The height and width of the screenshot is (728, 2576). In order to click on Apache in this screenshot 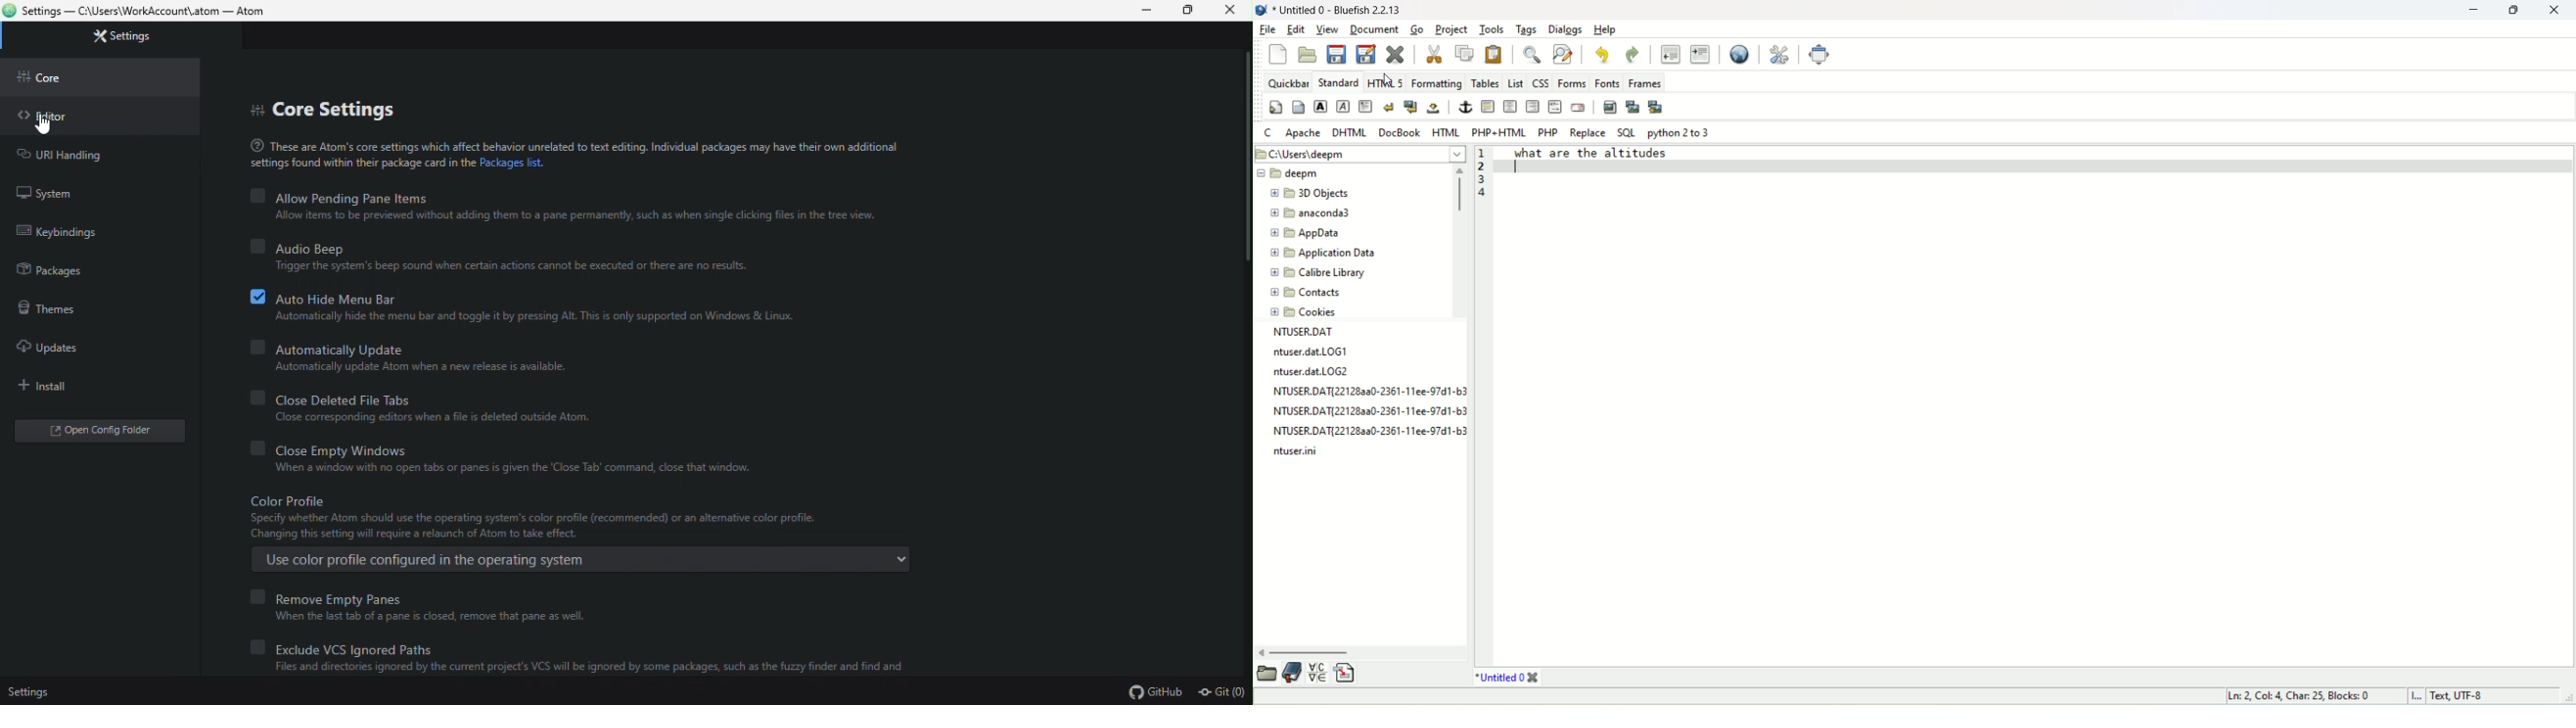, I will do `click(1304, 132)`.